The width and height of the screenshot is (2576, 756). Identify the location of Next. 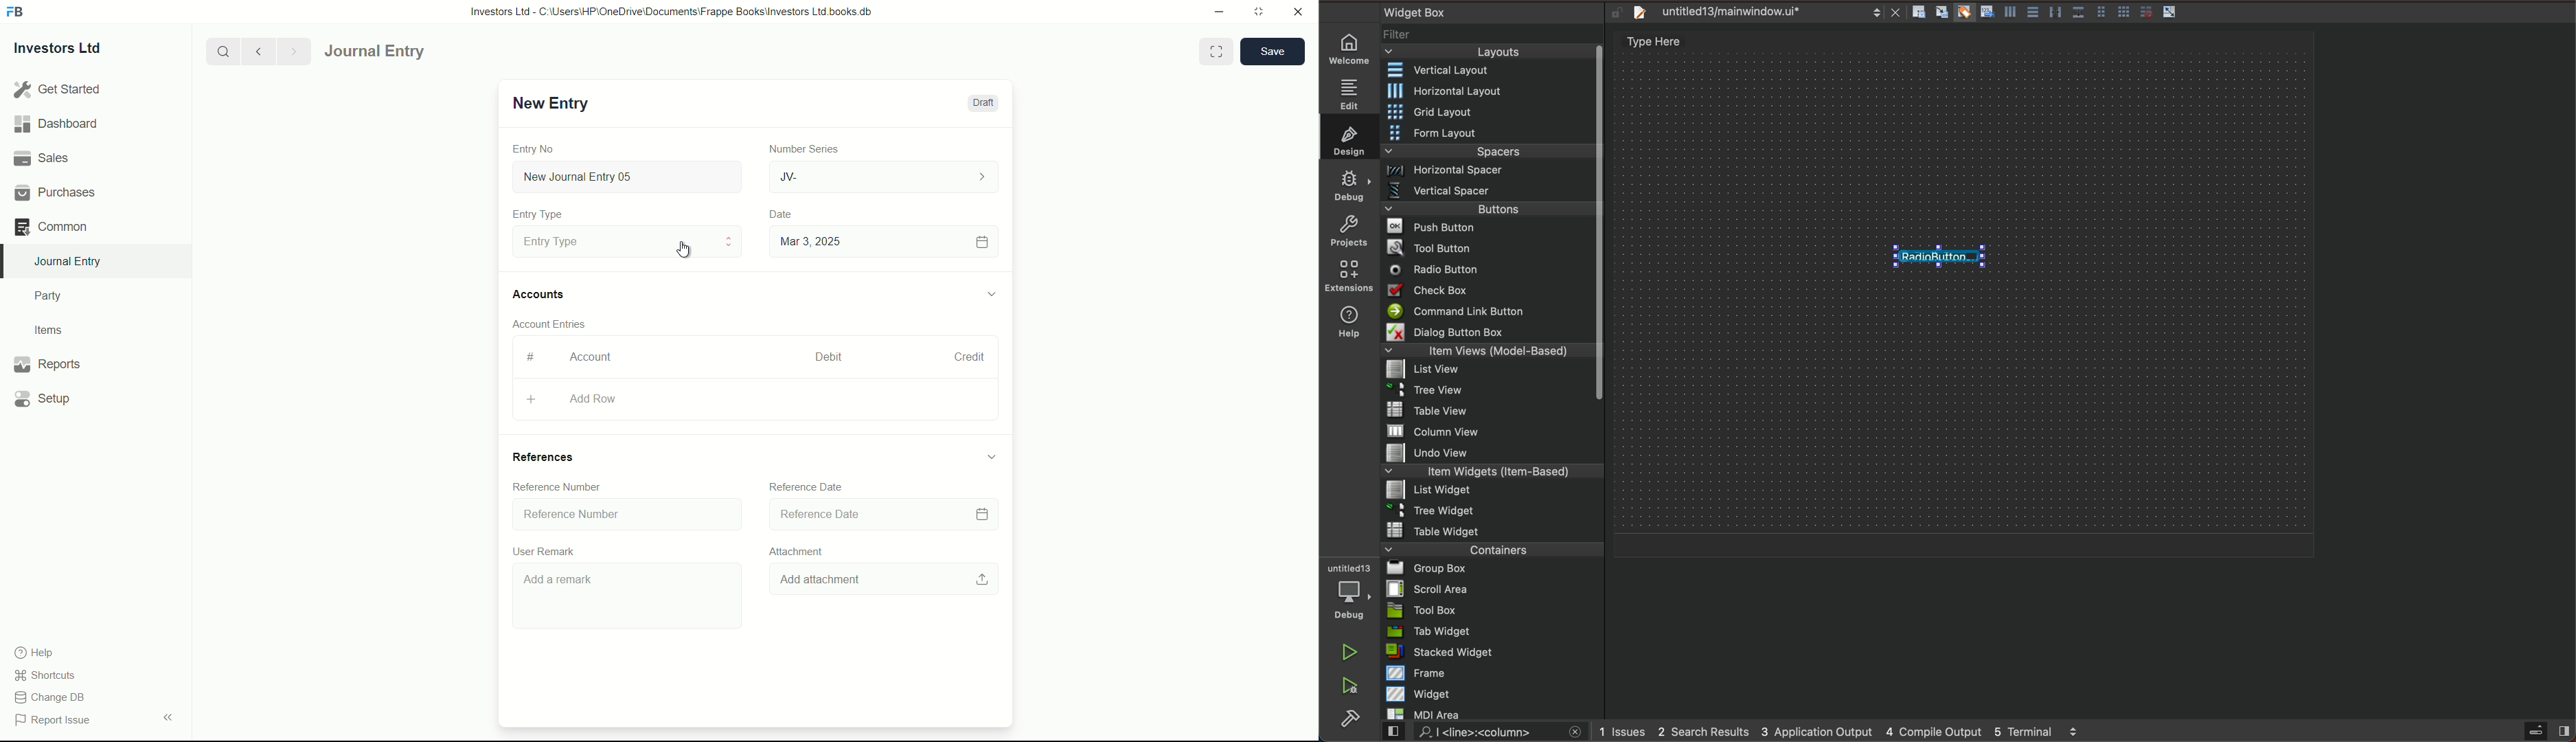
(291, 51).